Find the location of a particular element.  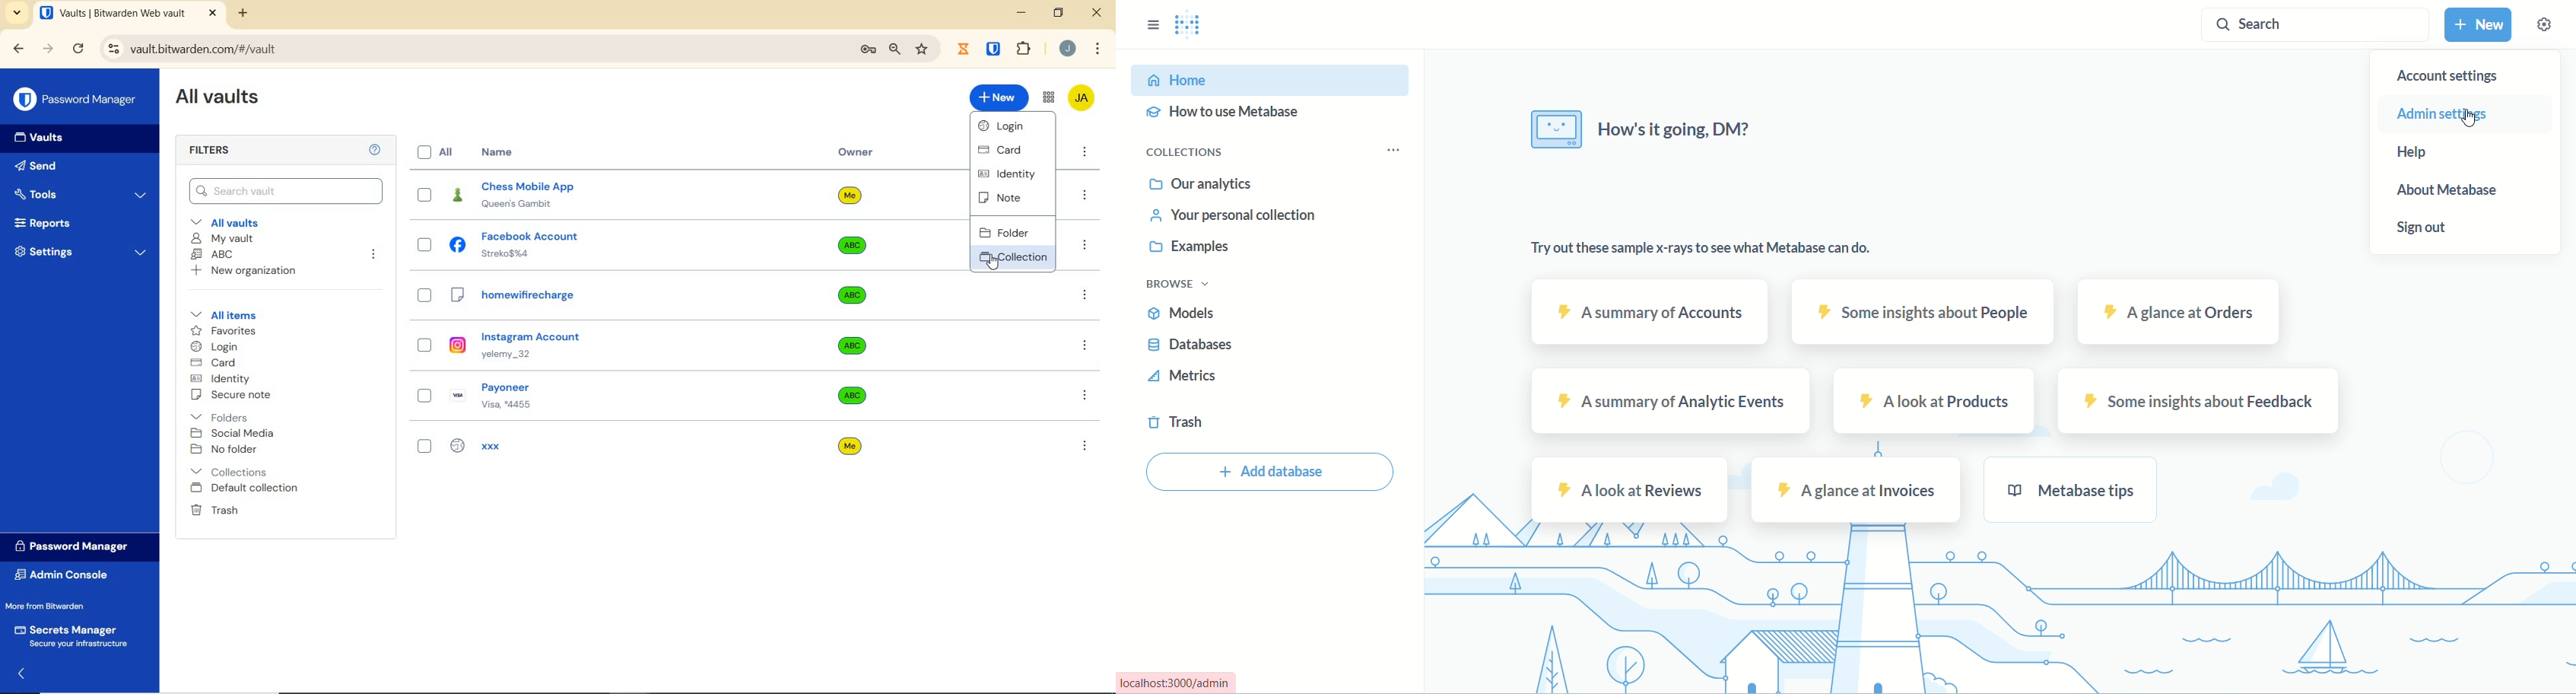

select entry is located at coordinates (425, 194).